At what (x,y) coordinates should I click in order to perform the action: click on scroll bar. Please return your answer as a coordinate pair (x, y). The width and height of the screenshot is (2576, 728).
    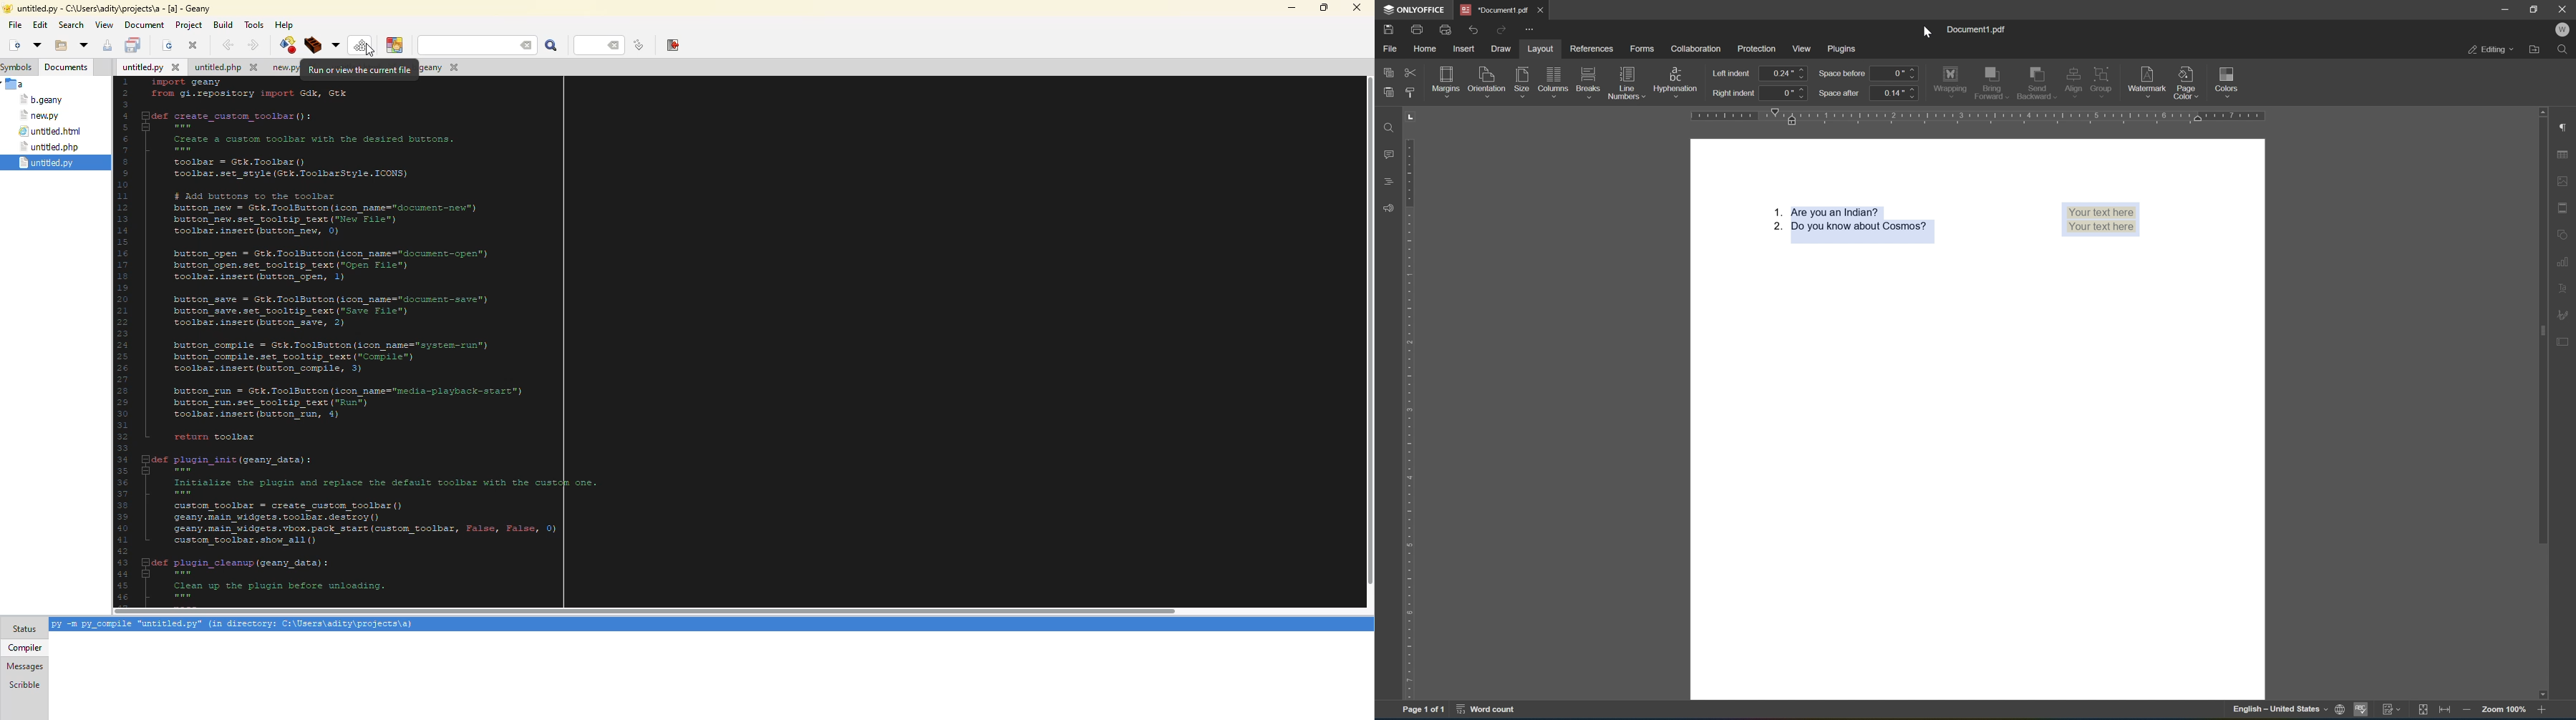
    Looking at the image, I should click on (2544, 326).